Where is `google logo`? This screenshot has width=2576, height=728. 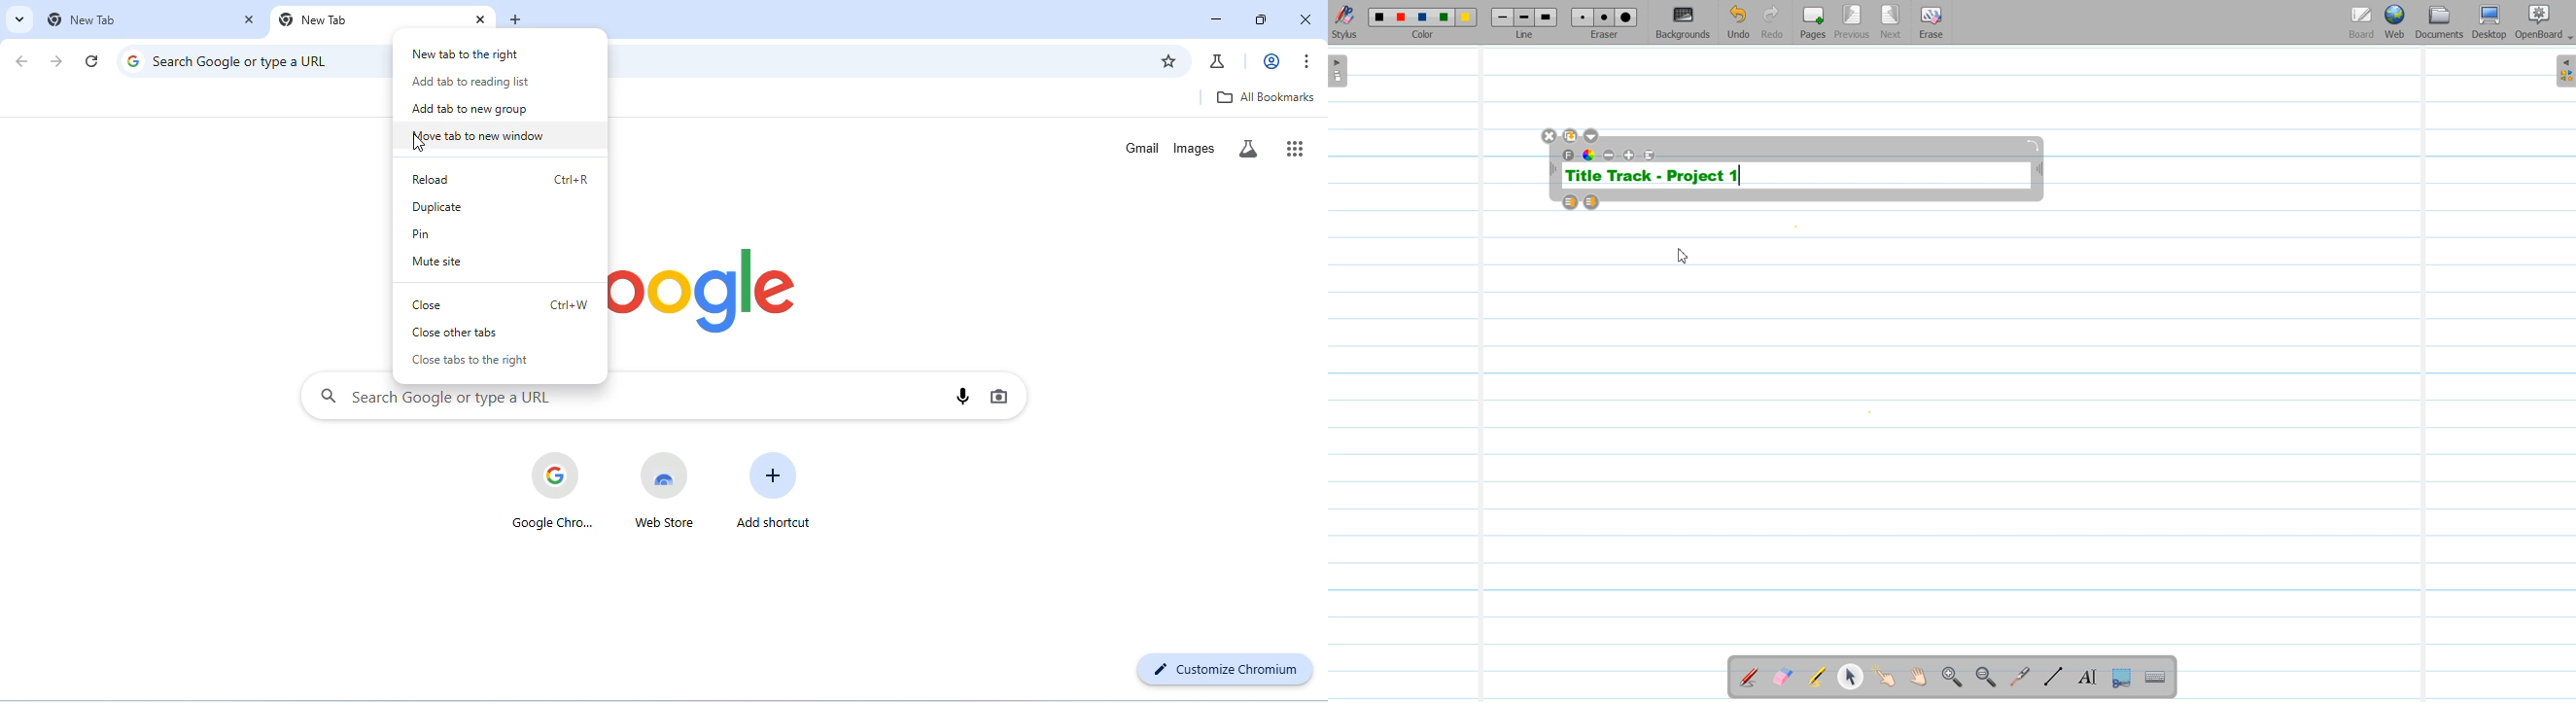
google logo is located at coordinates (707, 291).